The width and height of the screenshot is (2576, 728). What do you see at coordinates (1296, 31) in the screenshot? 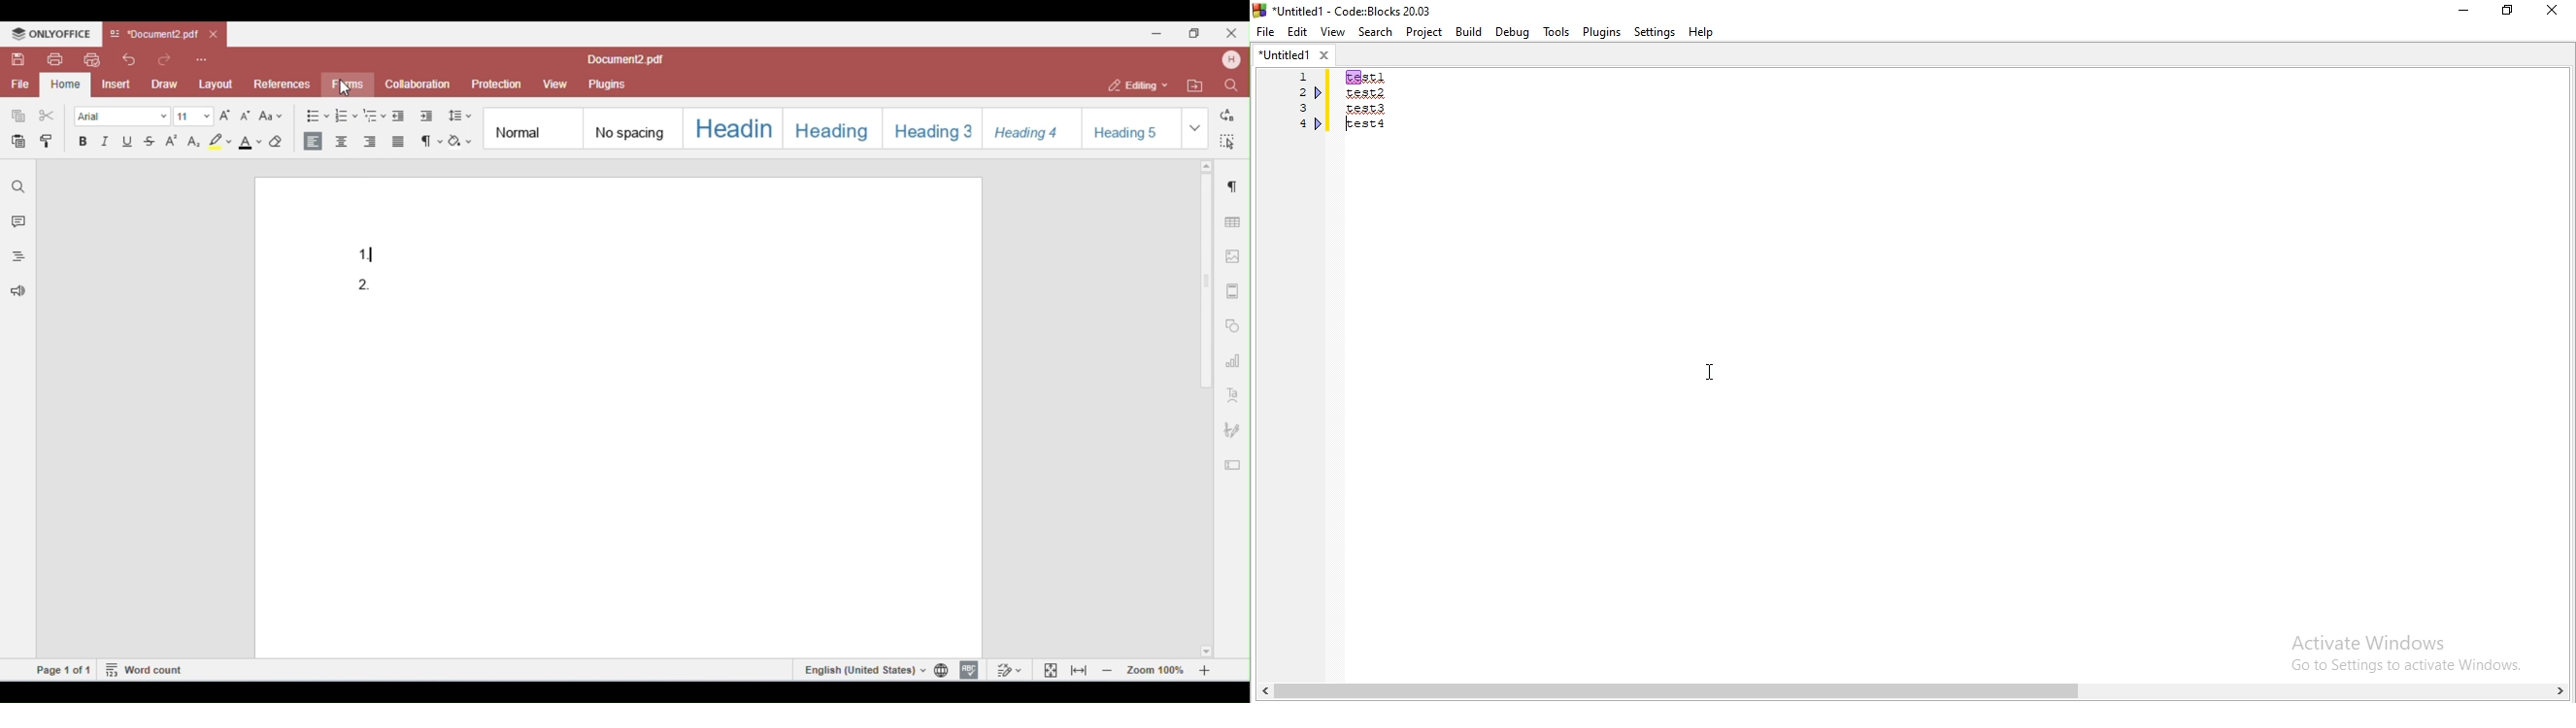
I see `Edit ` at bounding box center [1296, 31].